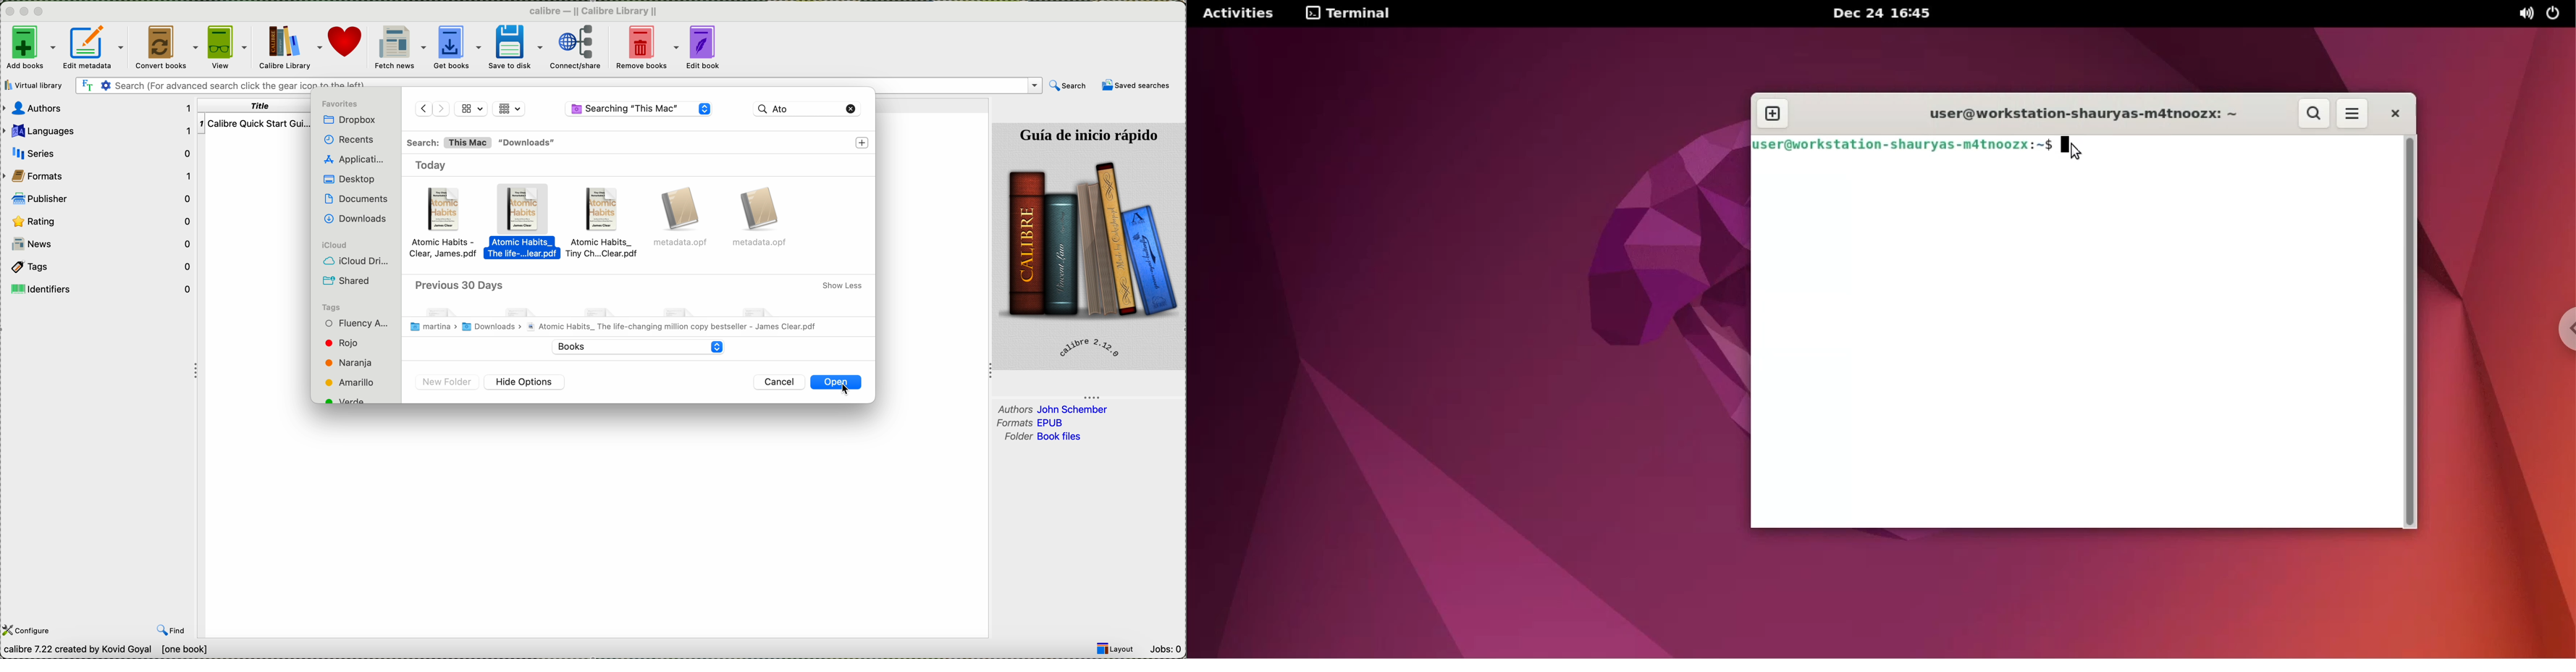  Describe the element at coordinates (457, 47) in the screenshot. I see `get books` at that location.